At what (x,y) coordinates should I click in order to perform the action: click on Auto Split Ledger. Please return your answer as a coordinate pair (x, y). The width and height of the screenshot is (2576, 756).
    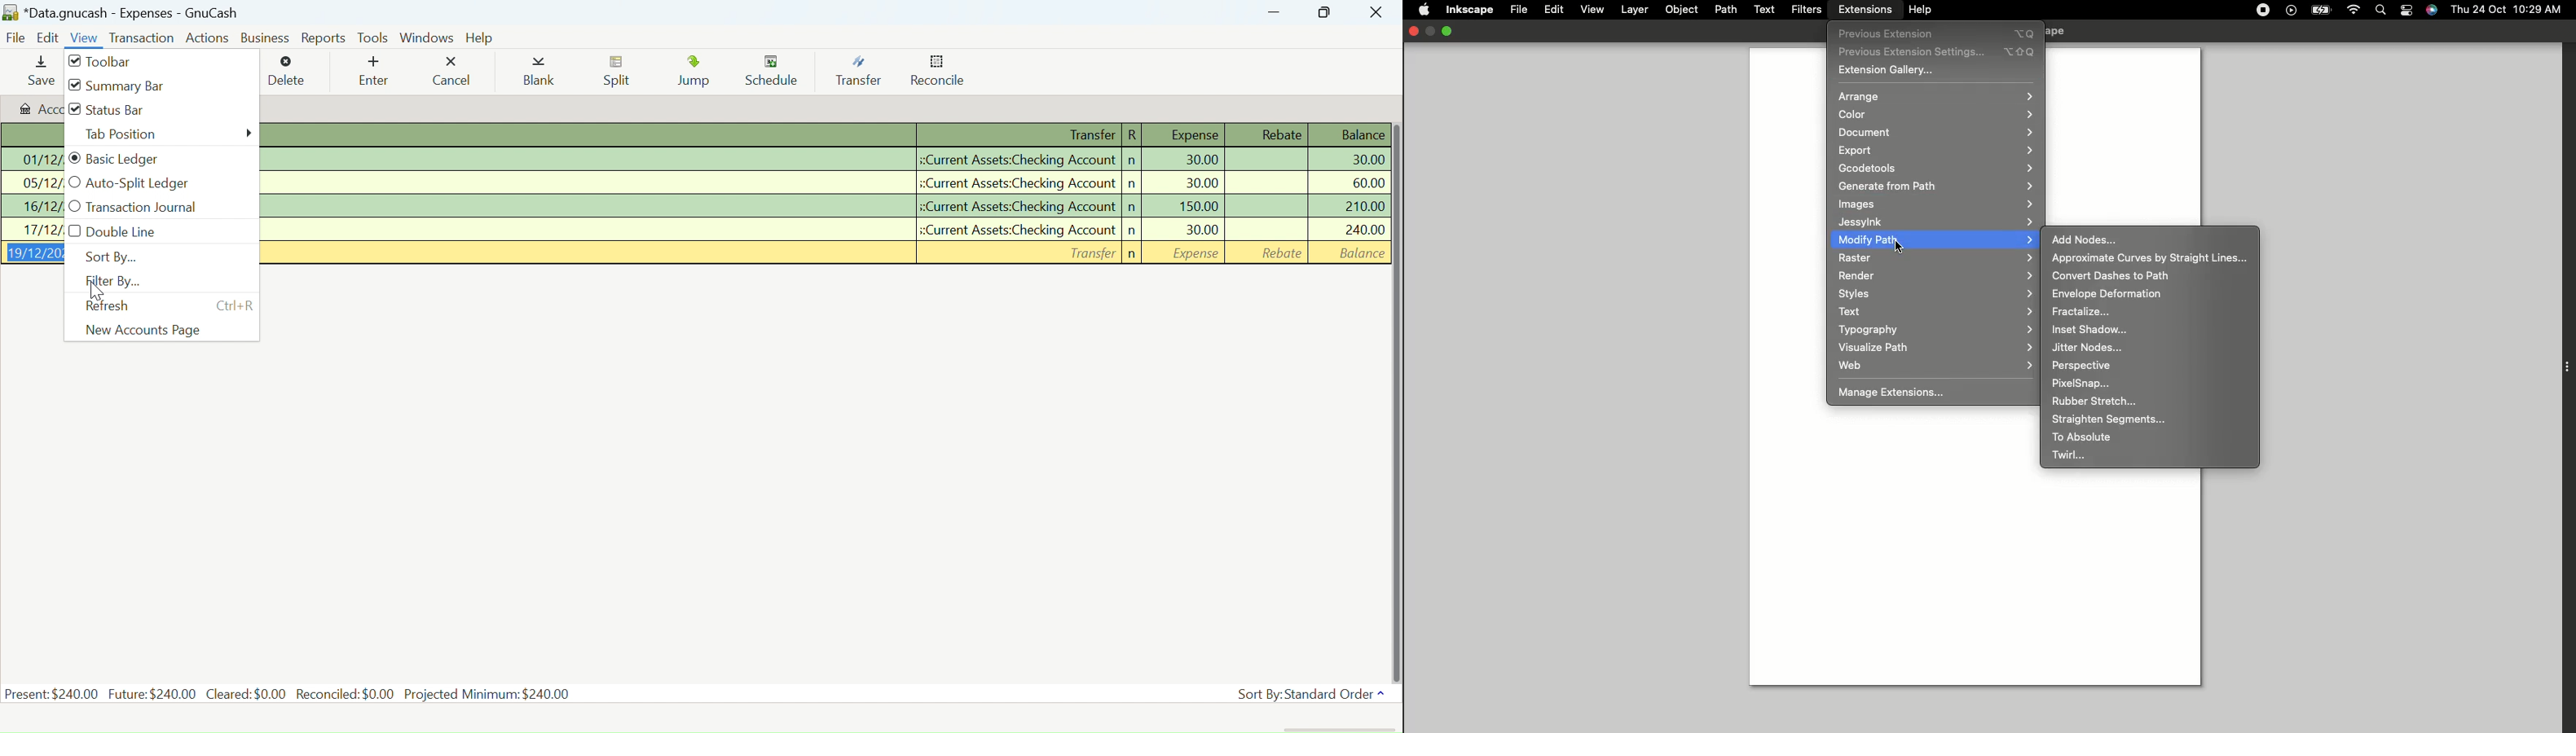
    Looking at the image, I should click on (144, 185).